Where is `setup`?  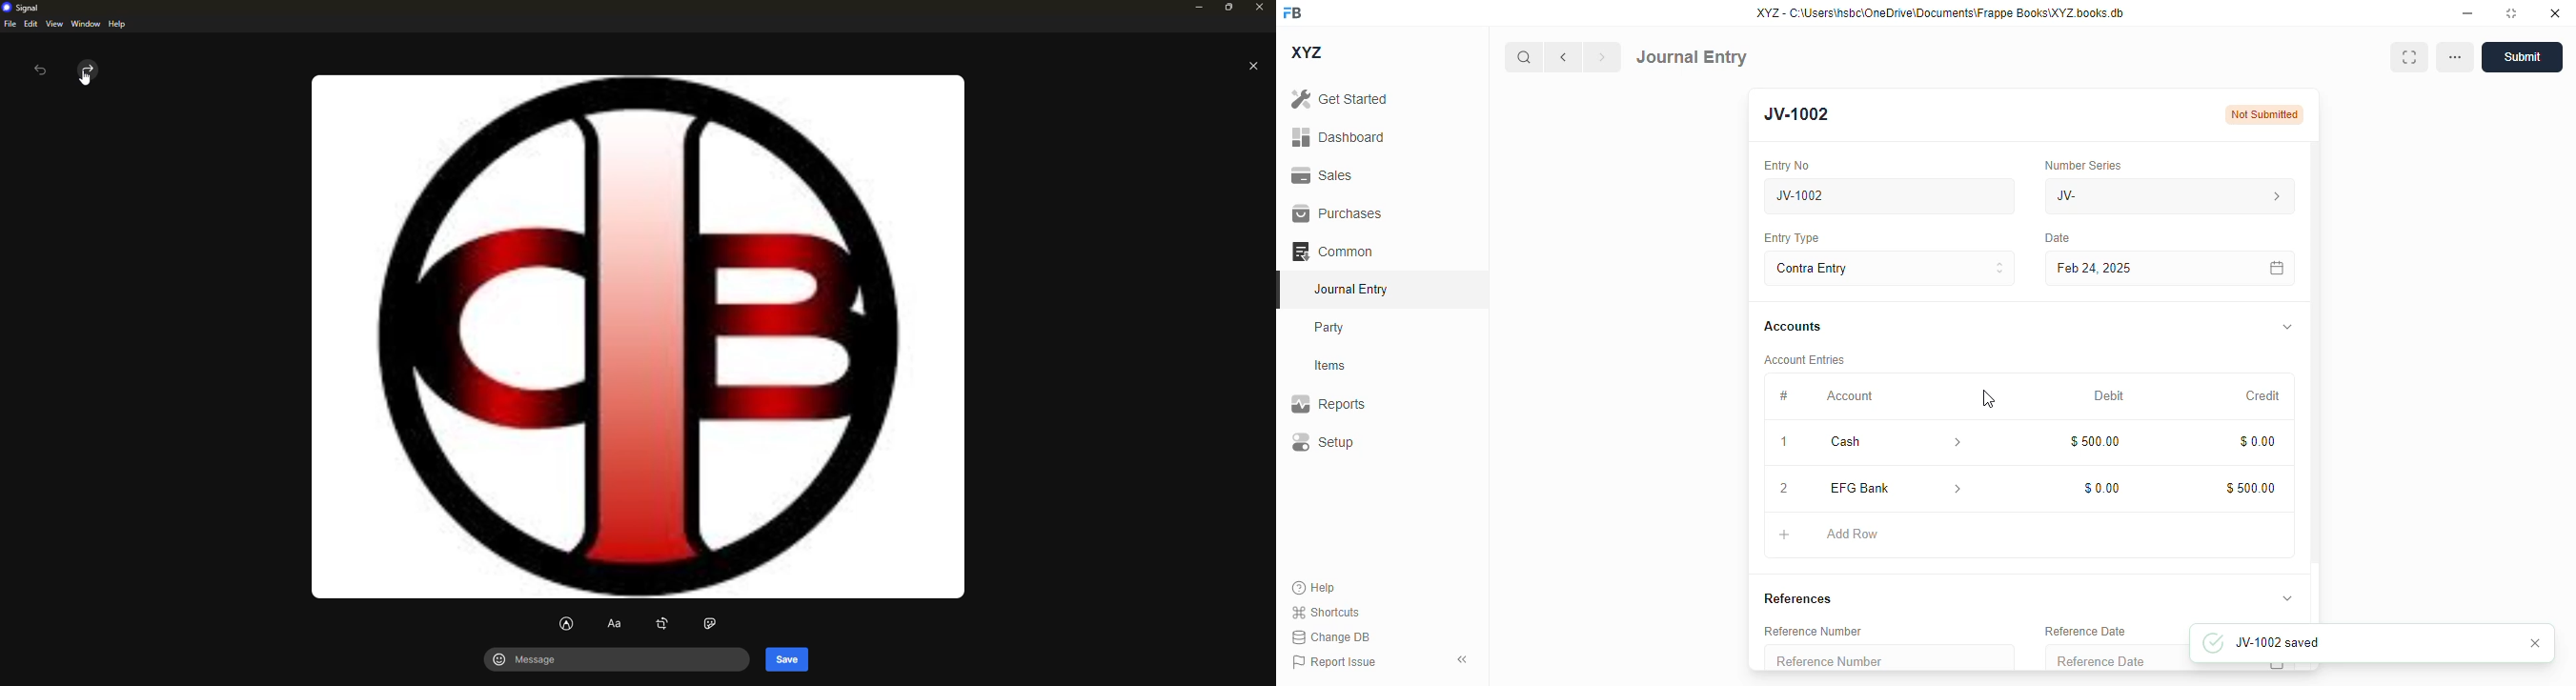
setup is located at coordinates (1323, 441).